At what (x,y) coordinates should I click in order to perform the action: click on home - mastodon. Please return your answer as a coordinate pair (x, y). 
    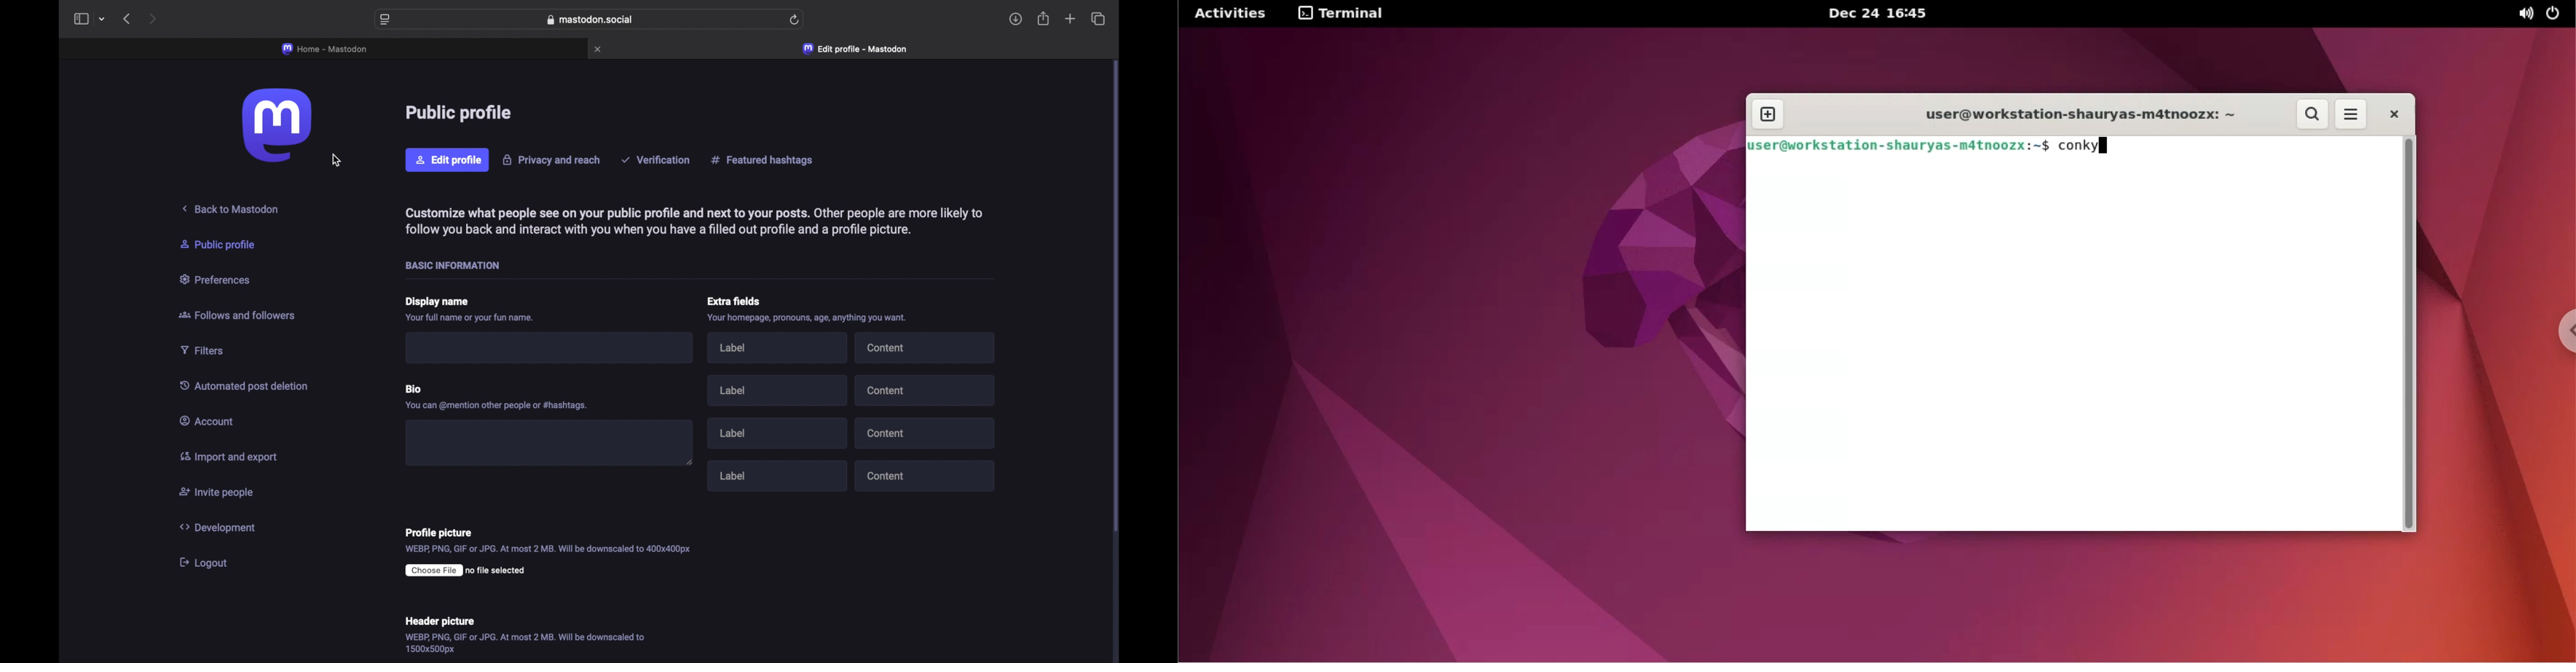
    Looking at the image, I should click on (325, 49).